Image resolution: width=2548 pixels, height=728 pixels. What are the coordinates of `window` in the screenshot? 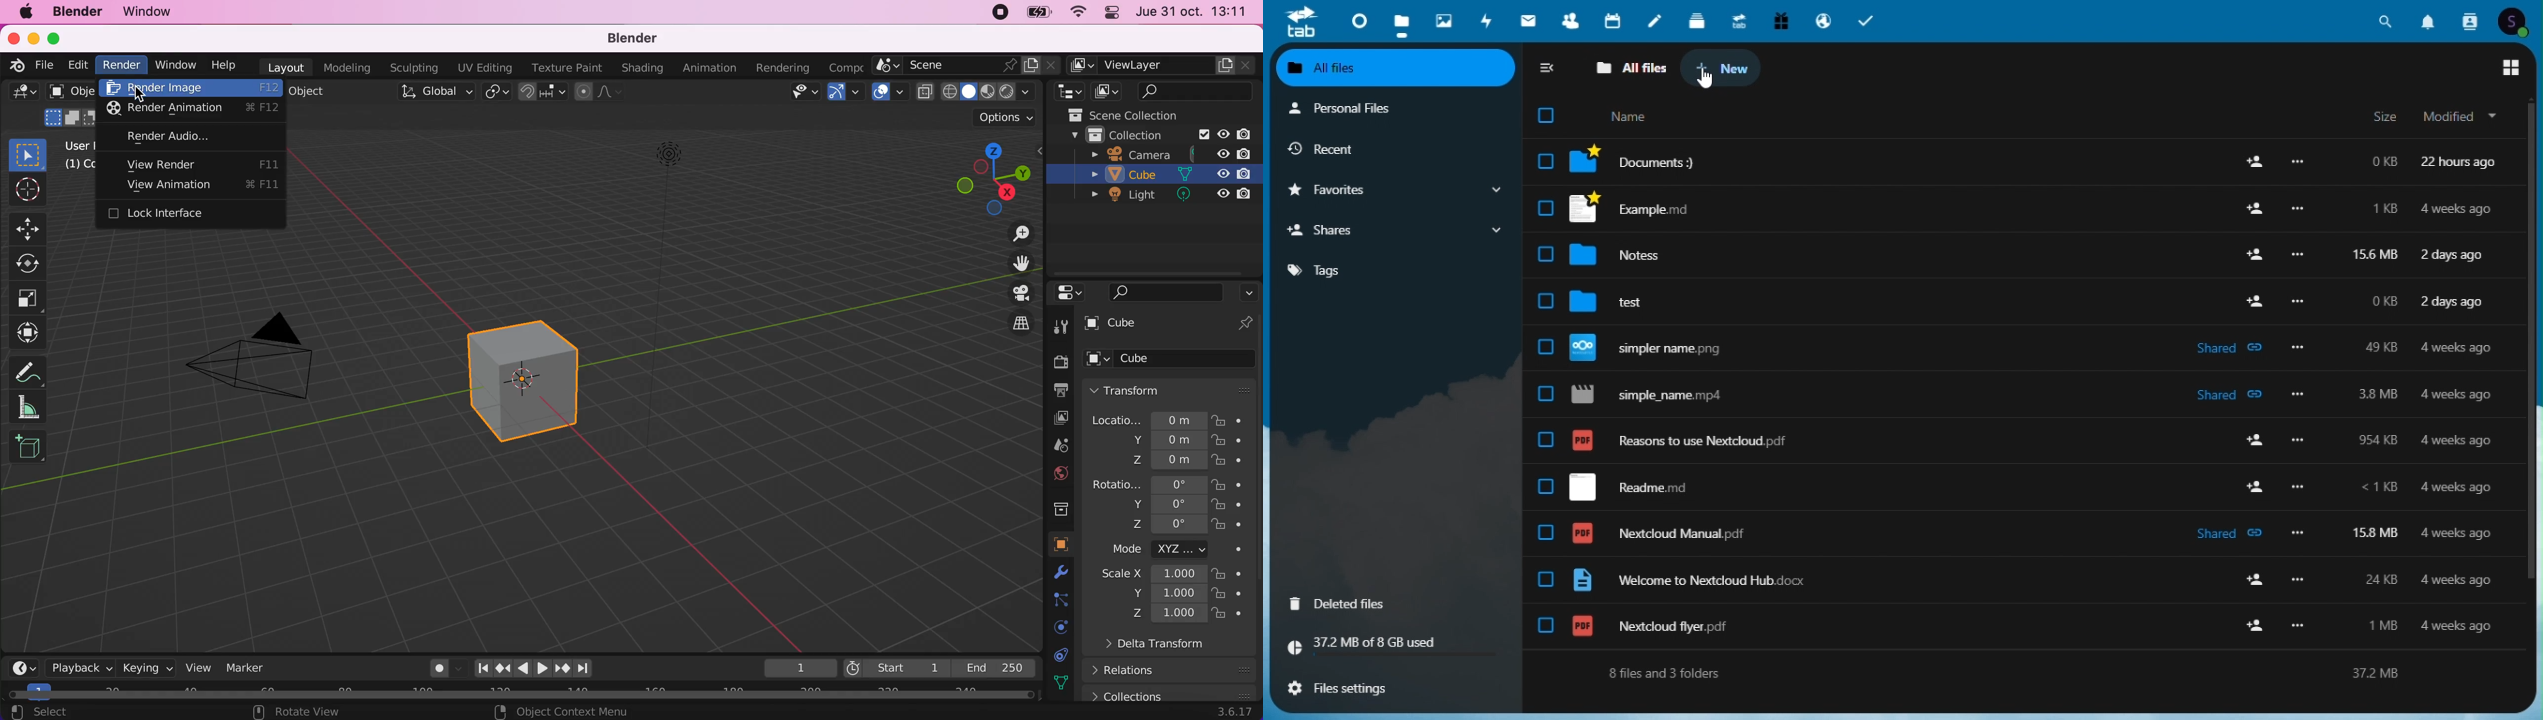 It's located at (160, 12).